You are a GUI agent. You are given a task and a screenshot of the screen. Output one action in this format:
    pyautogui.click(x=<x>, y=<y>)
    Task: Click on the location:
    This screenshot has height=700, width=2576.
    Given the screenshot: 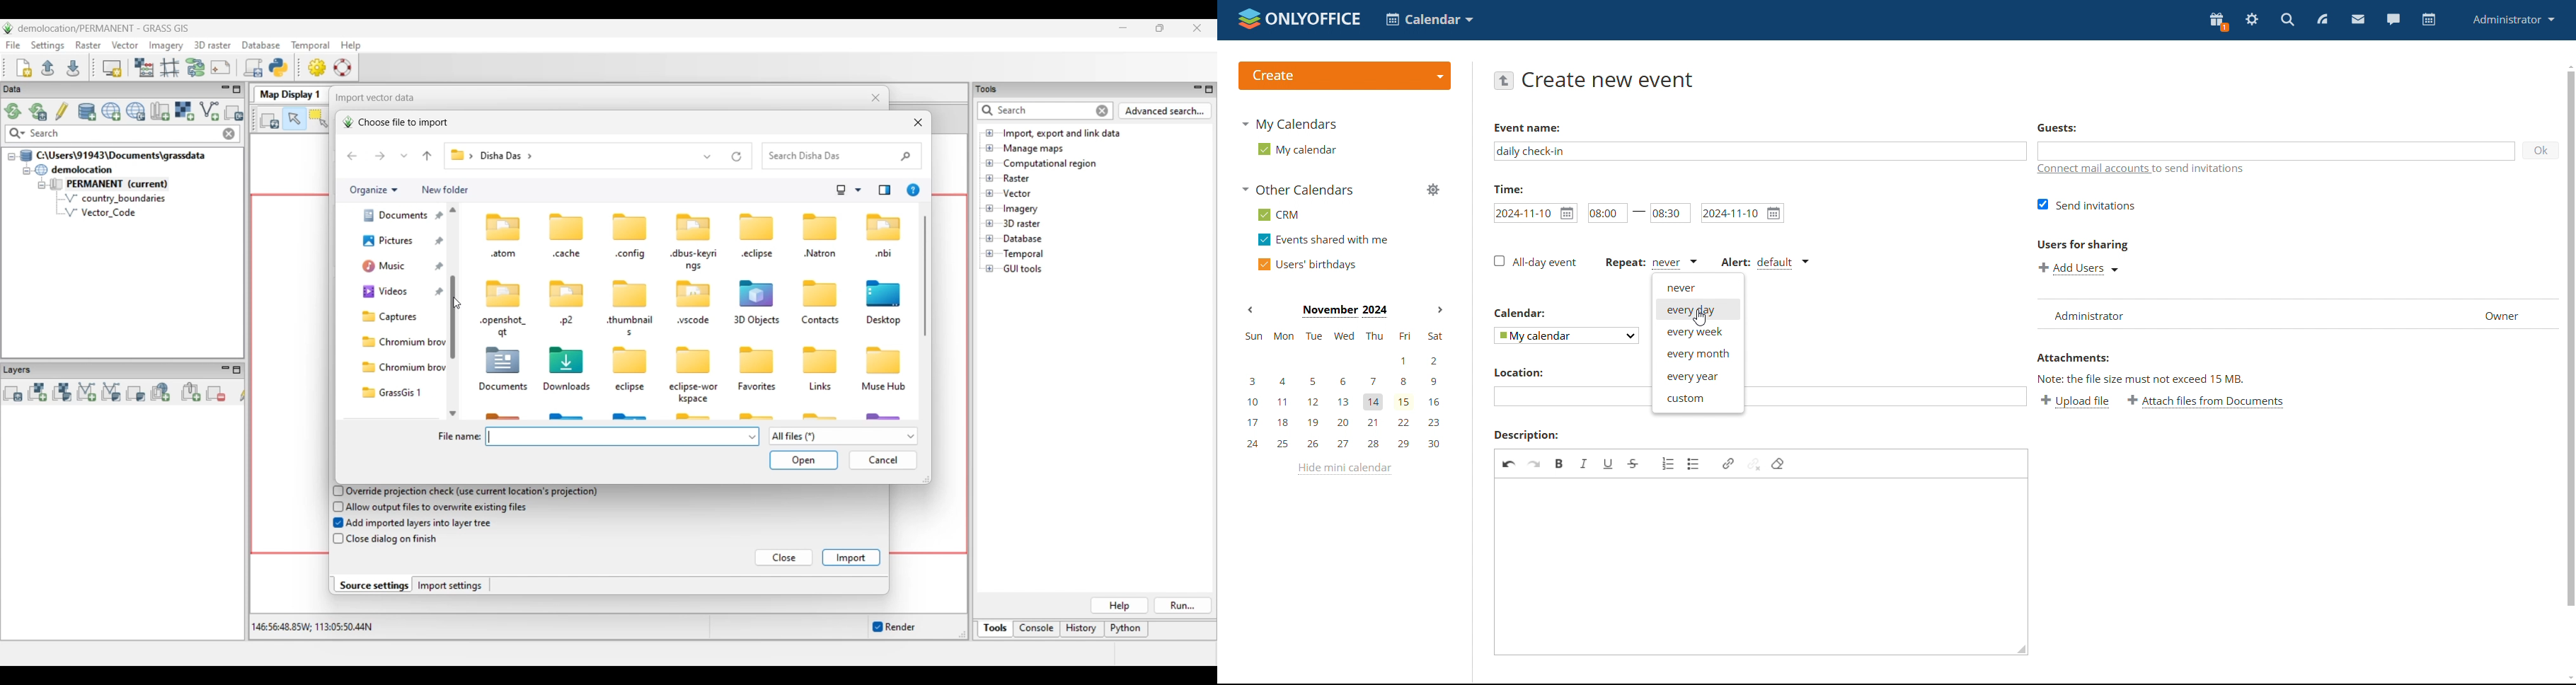 What is the action you would take?
    pyautogui.click(x=1534, y=372)
    